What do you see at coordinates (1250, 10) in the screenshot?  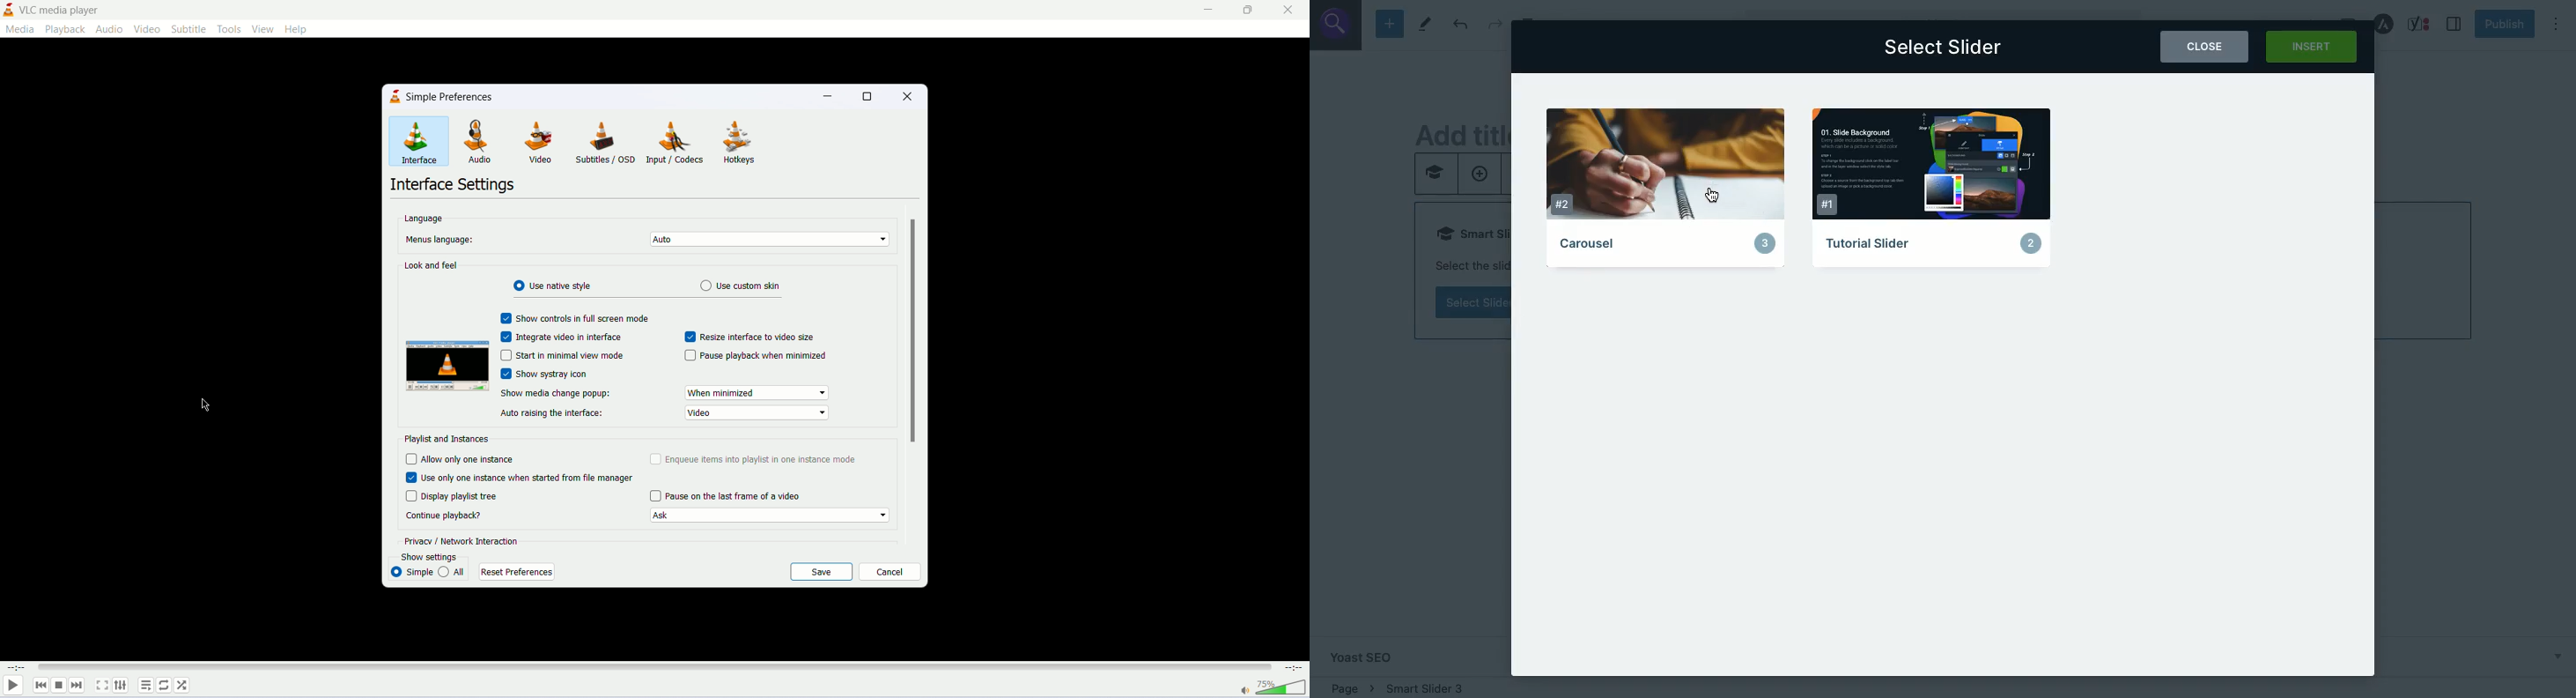 I see `maximize` at bounding box center [1250, 10].